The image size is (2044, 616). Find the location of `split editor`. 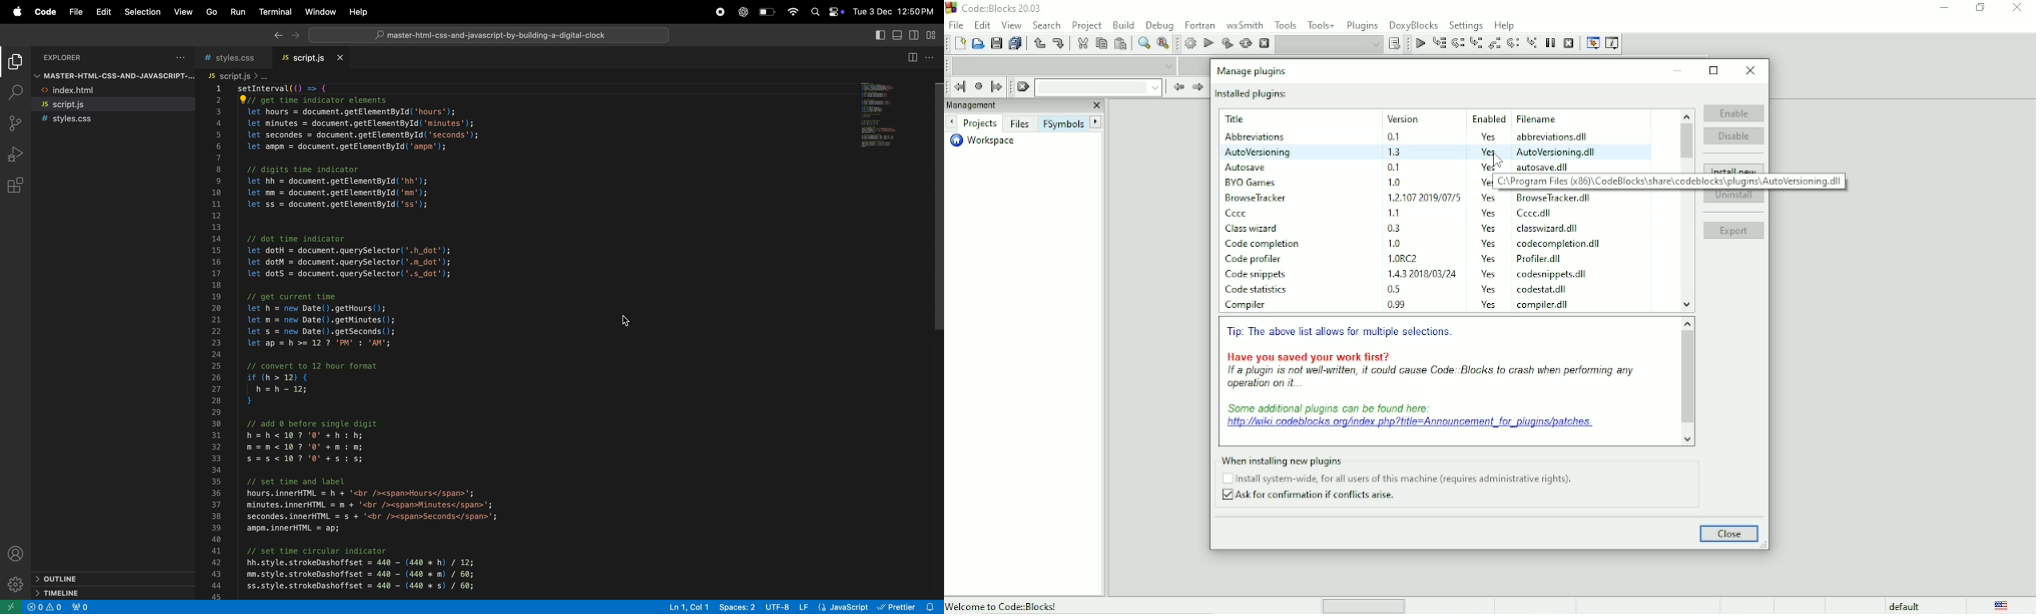

split editor is located at coordinates (915, 57).